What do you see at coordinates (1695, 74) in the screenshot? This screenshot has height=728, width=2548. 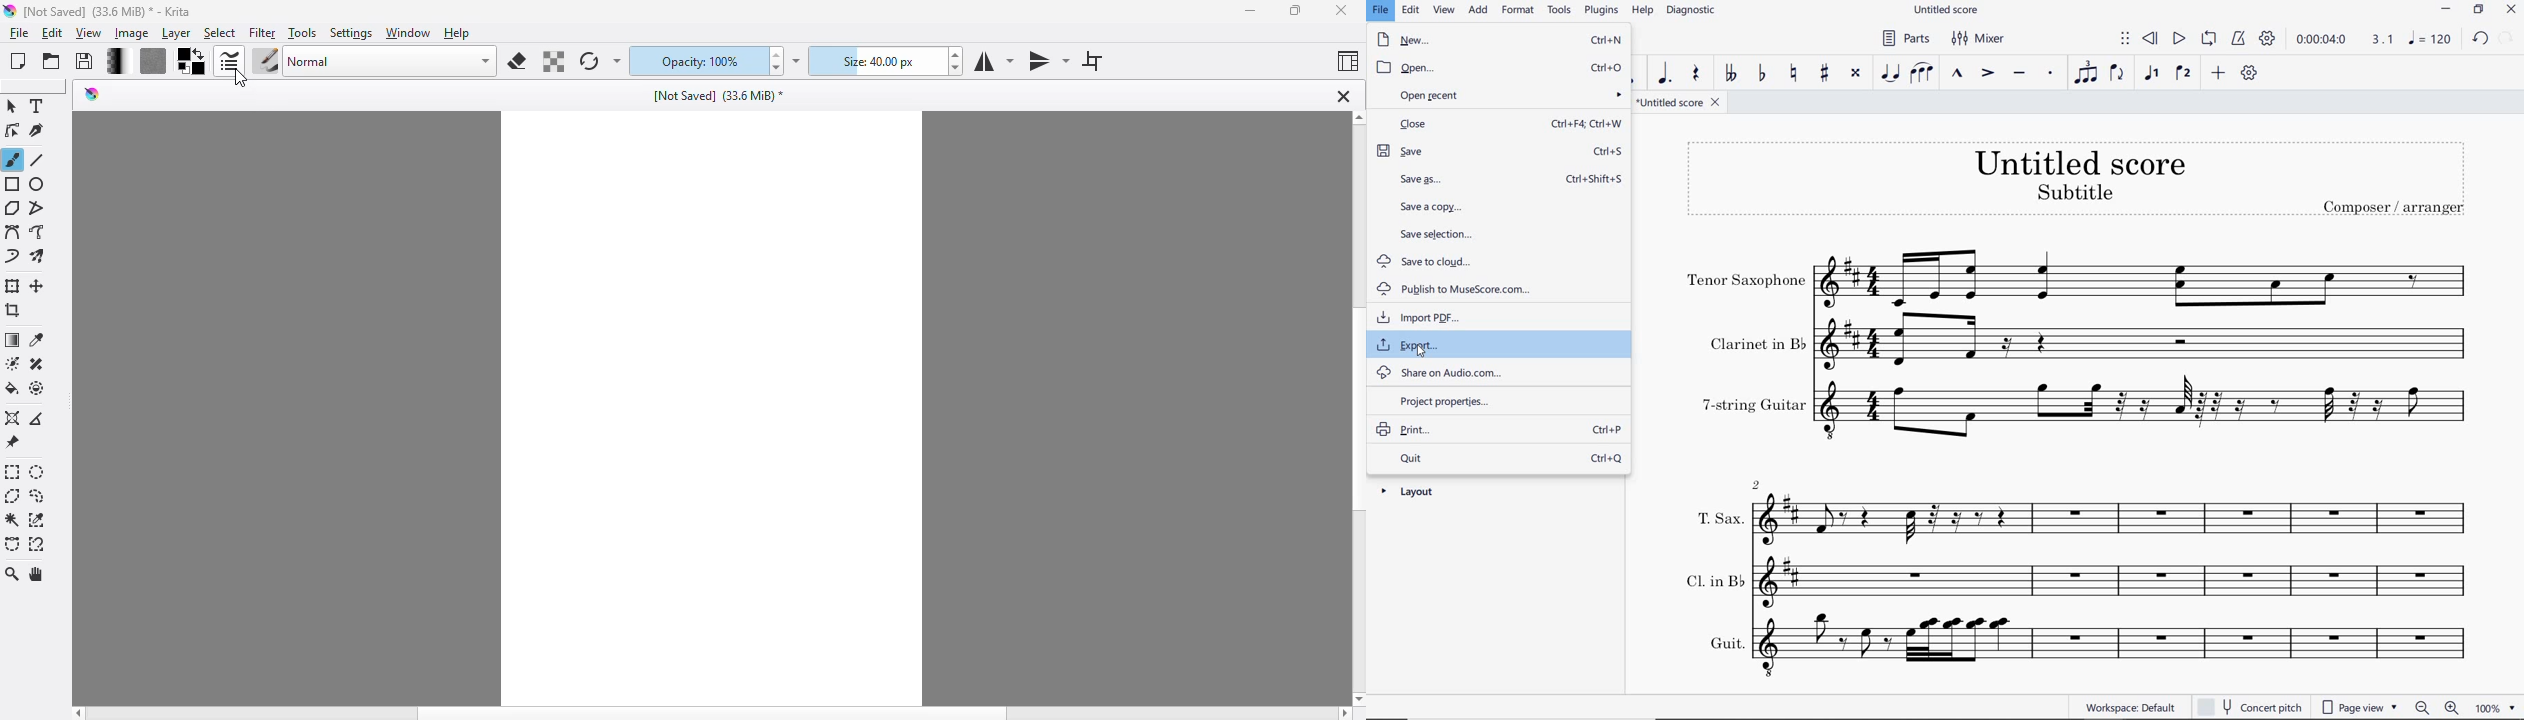 I see `REST` at bounding box center [1695, 74].